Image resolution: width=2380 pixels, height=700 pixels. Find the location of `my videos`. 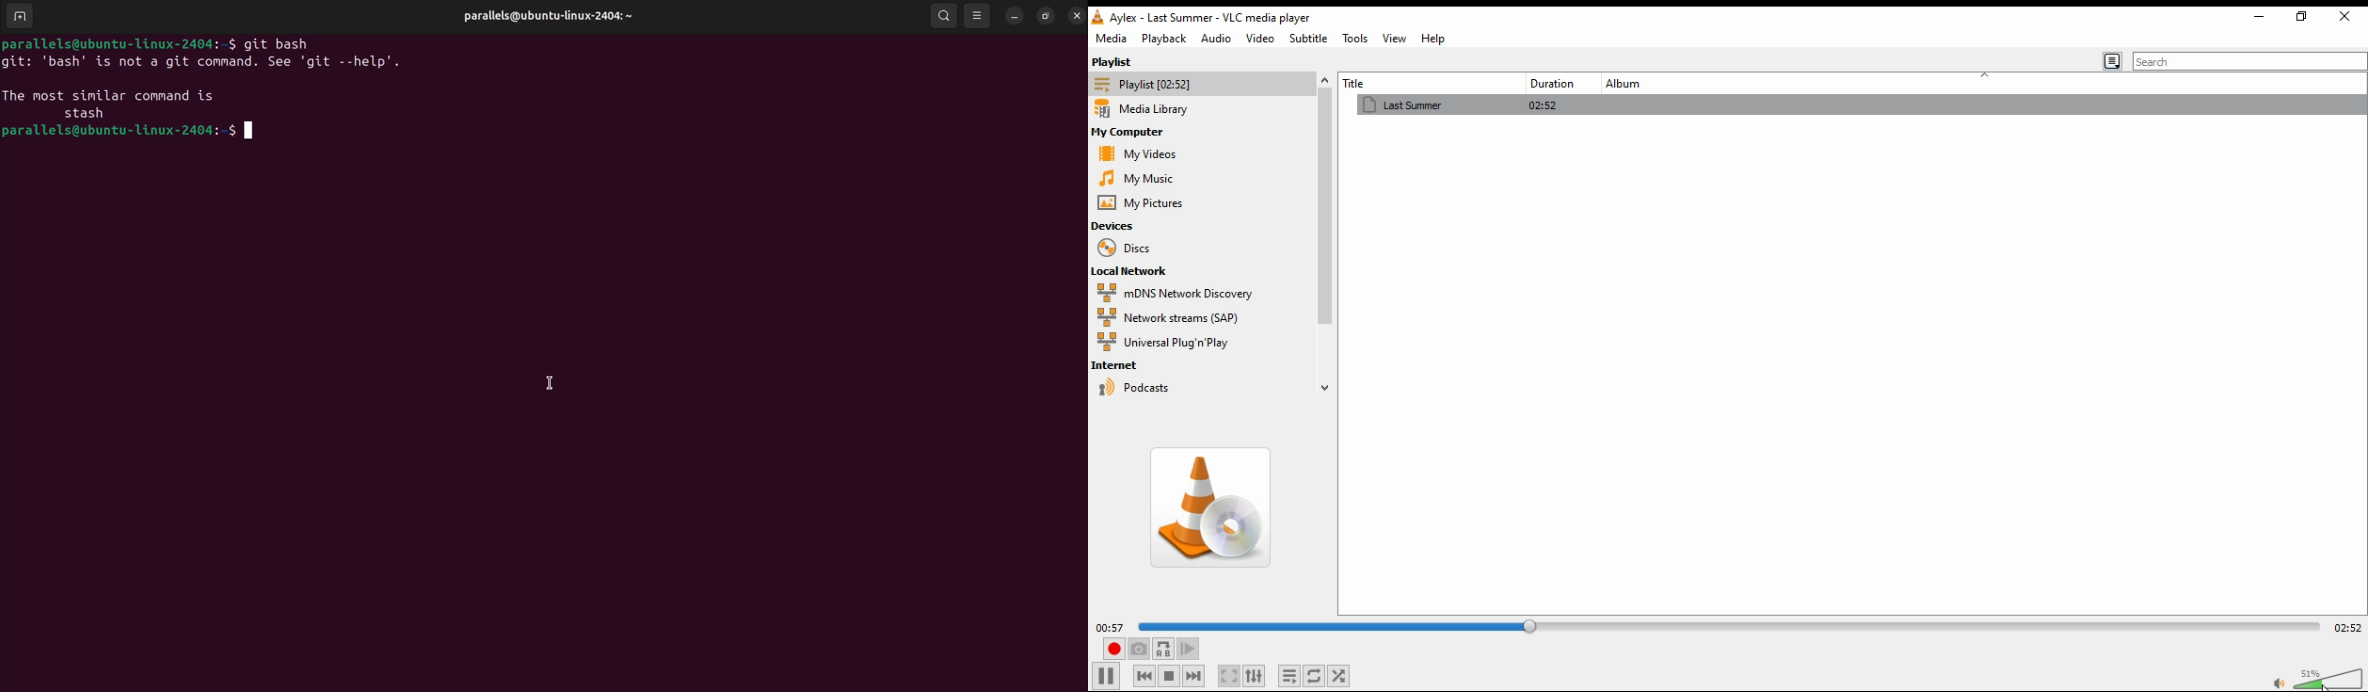

my videos is located at coordinates (1135, 154).